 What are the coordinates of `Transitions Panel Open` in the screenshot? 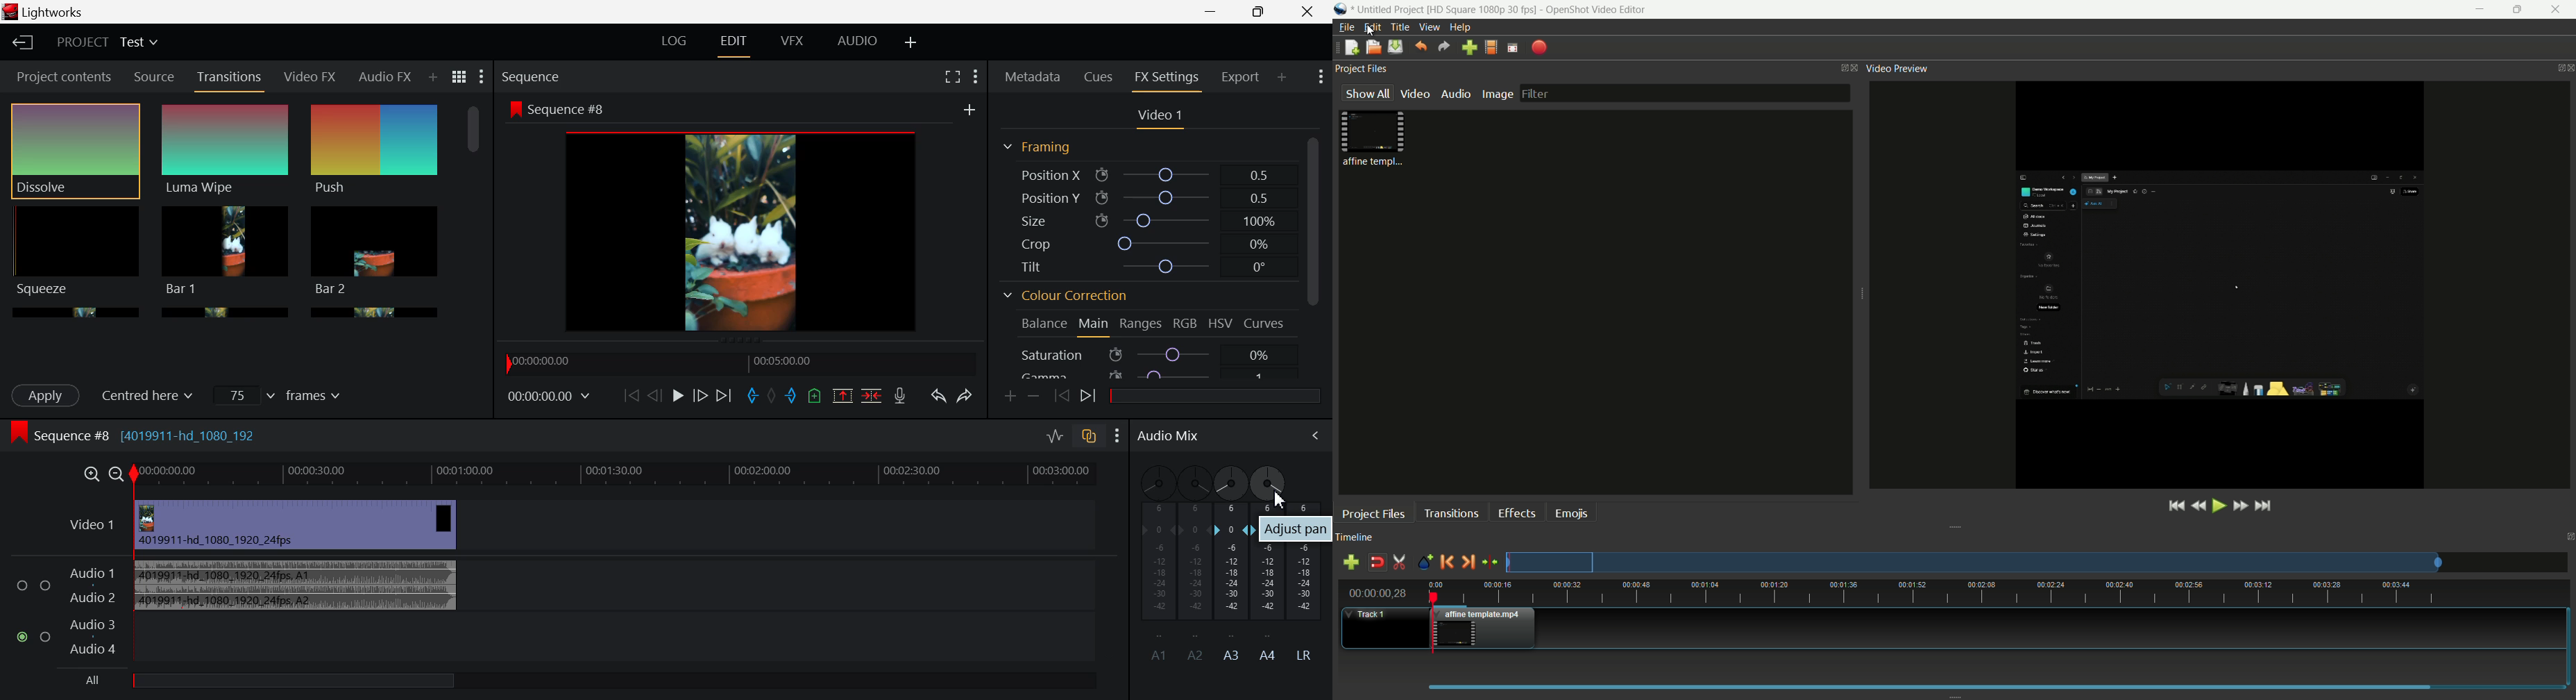 It's located at (230, 81).